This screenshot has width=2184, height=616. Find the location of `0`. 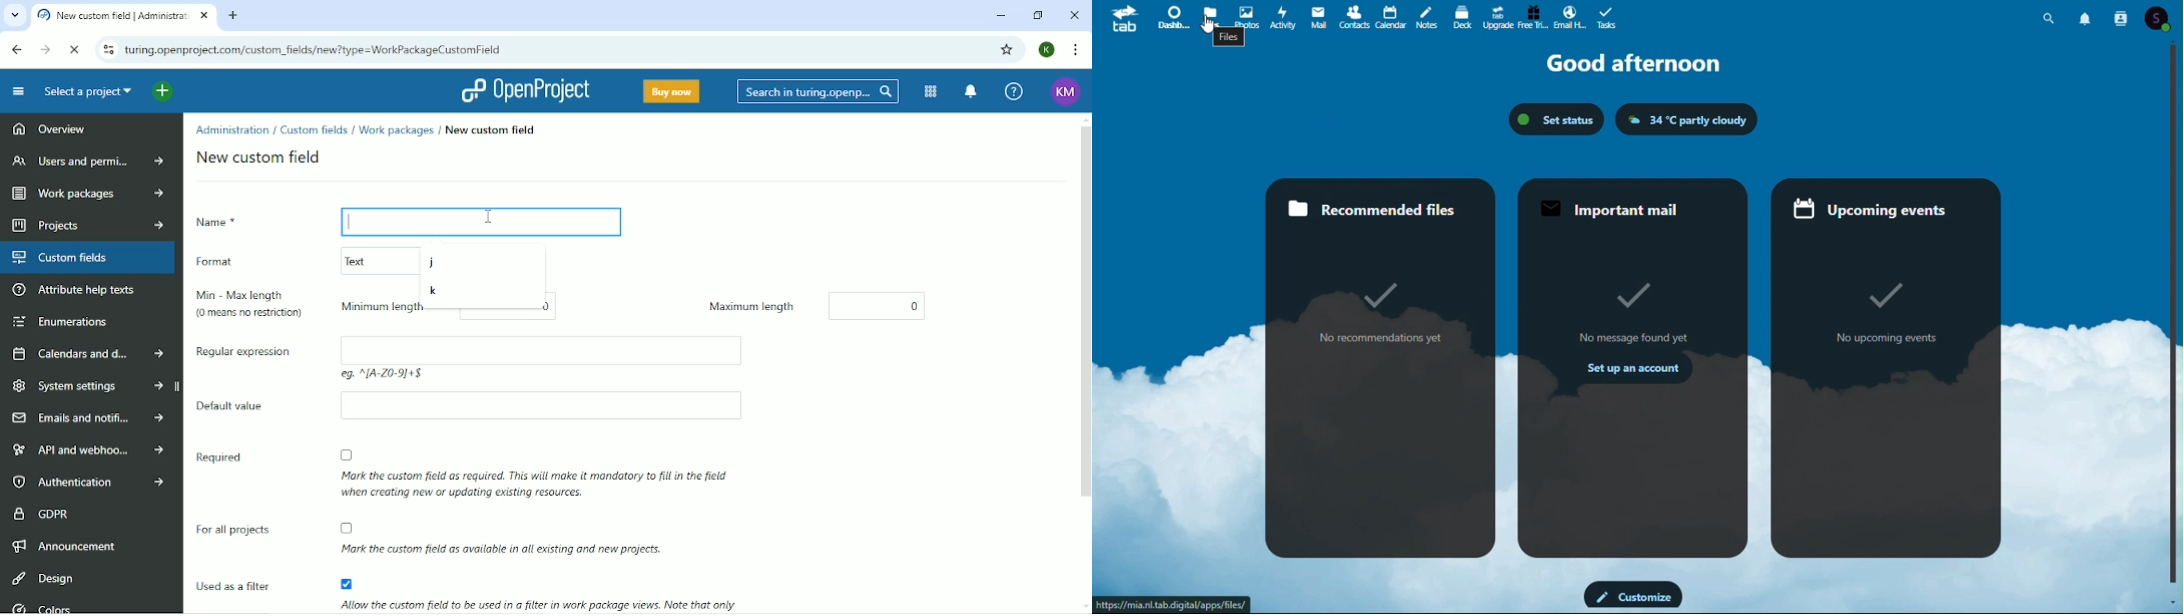

0 is located at coordinates (881, 304).